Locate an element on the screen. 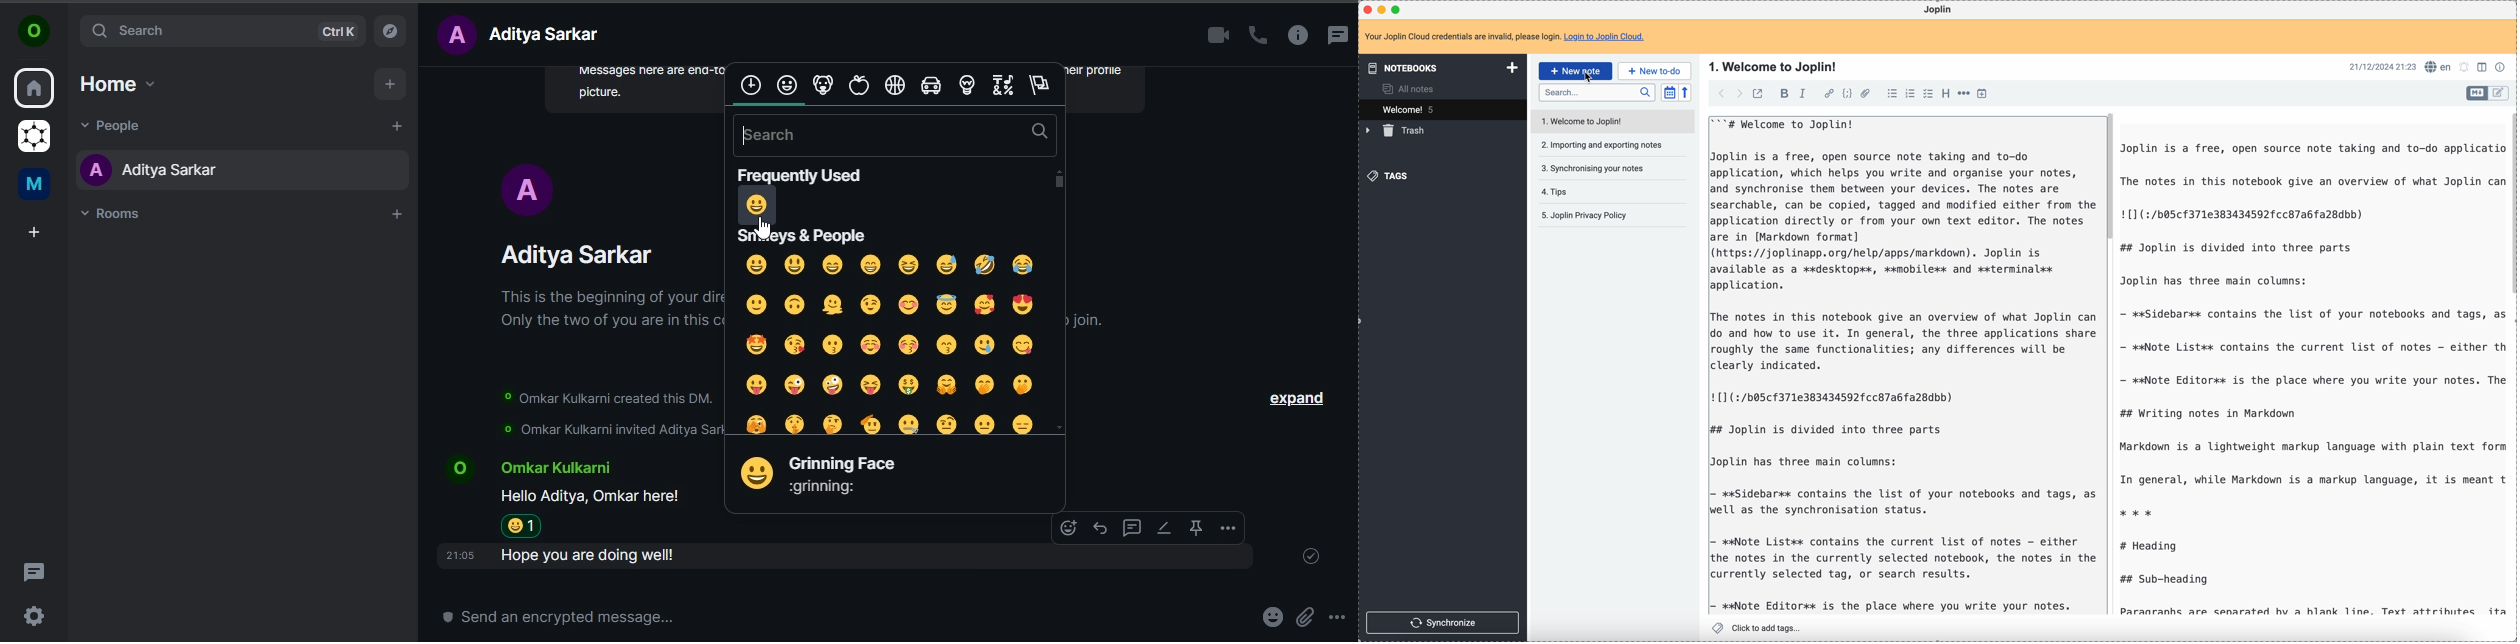 This screenshot has height=644, width=2520. hyperlink is located at coordinates (1828, 94).